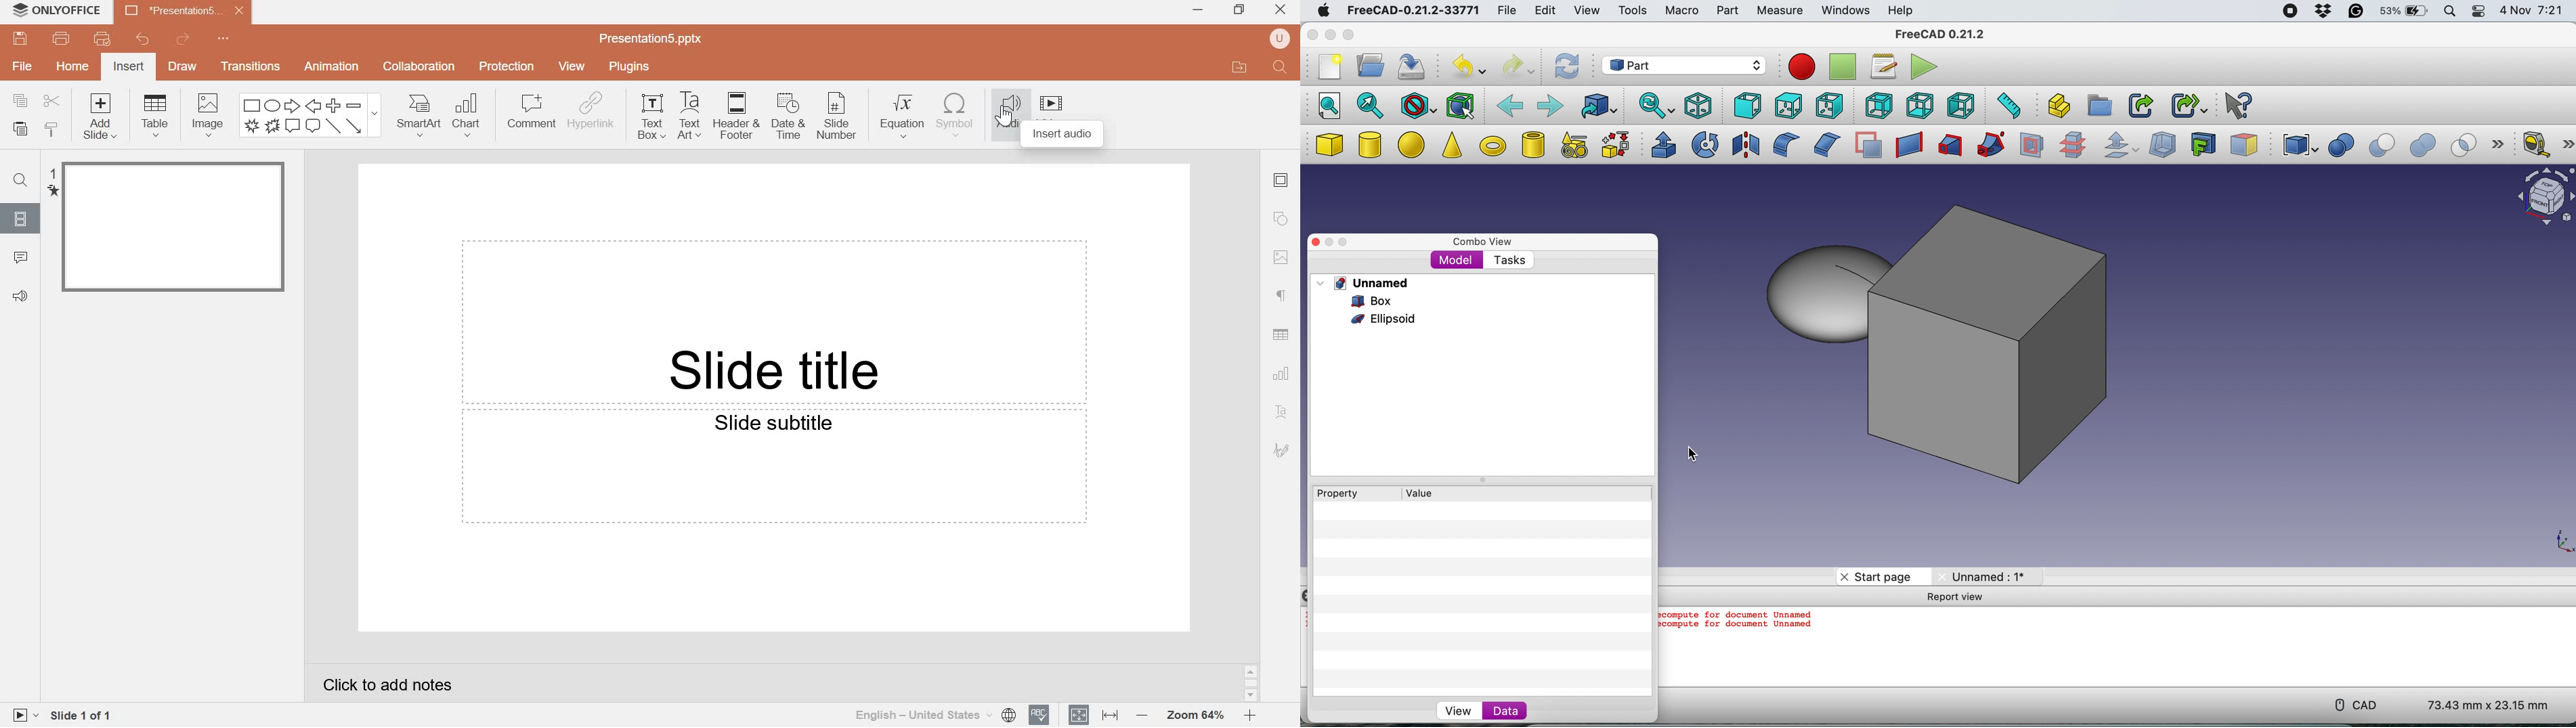 The width and height of the screenshot is (2576, 728). I want to click on record macros, so click(1802, 67).